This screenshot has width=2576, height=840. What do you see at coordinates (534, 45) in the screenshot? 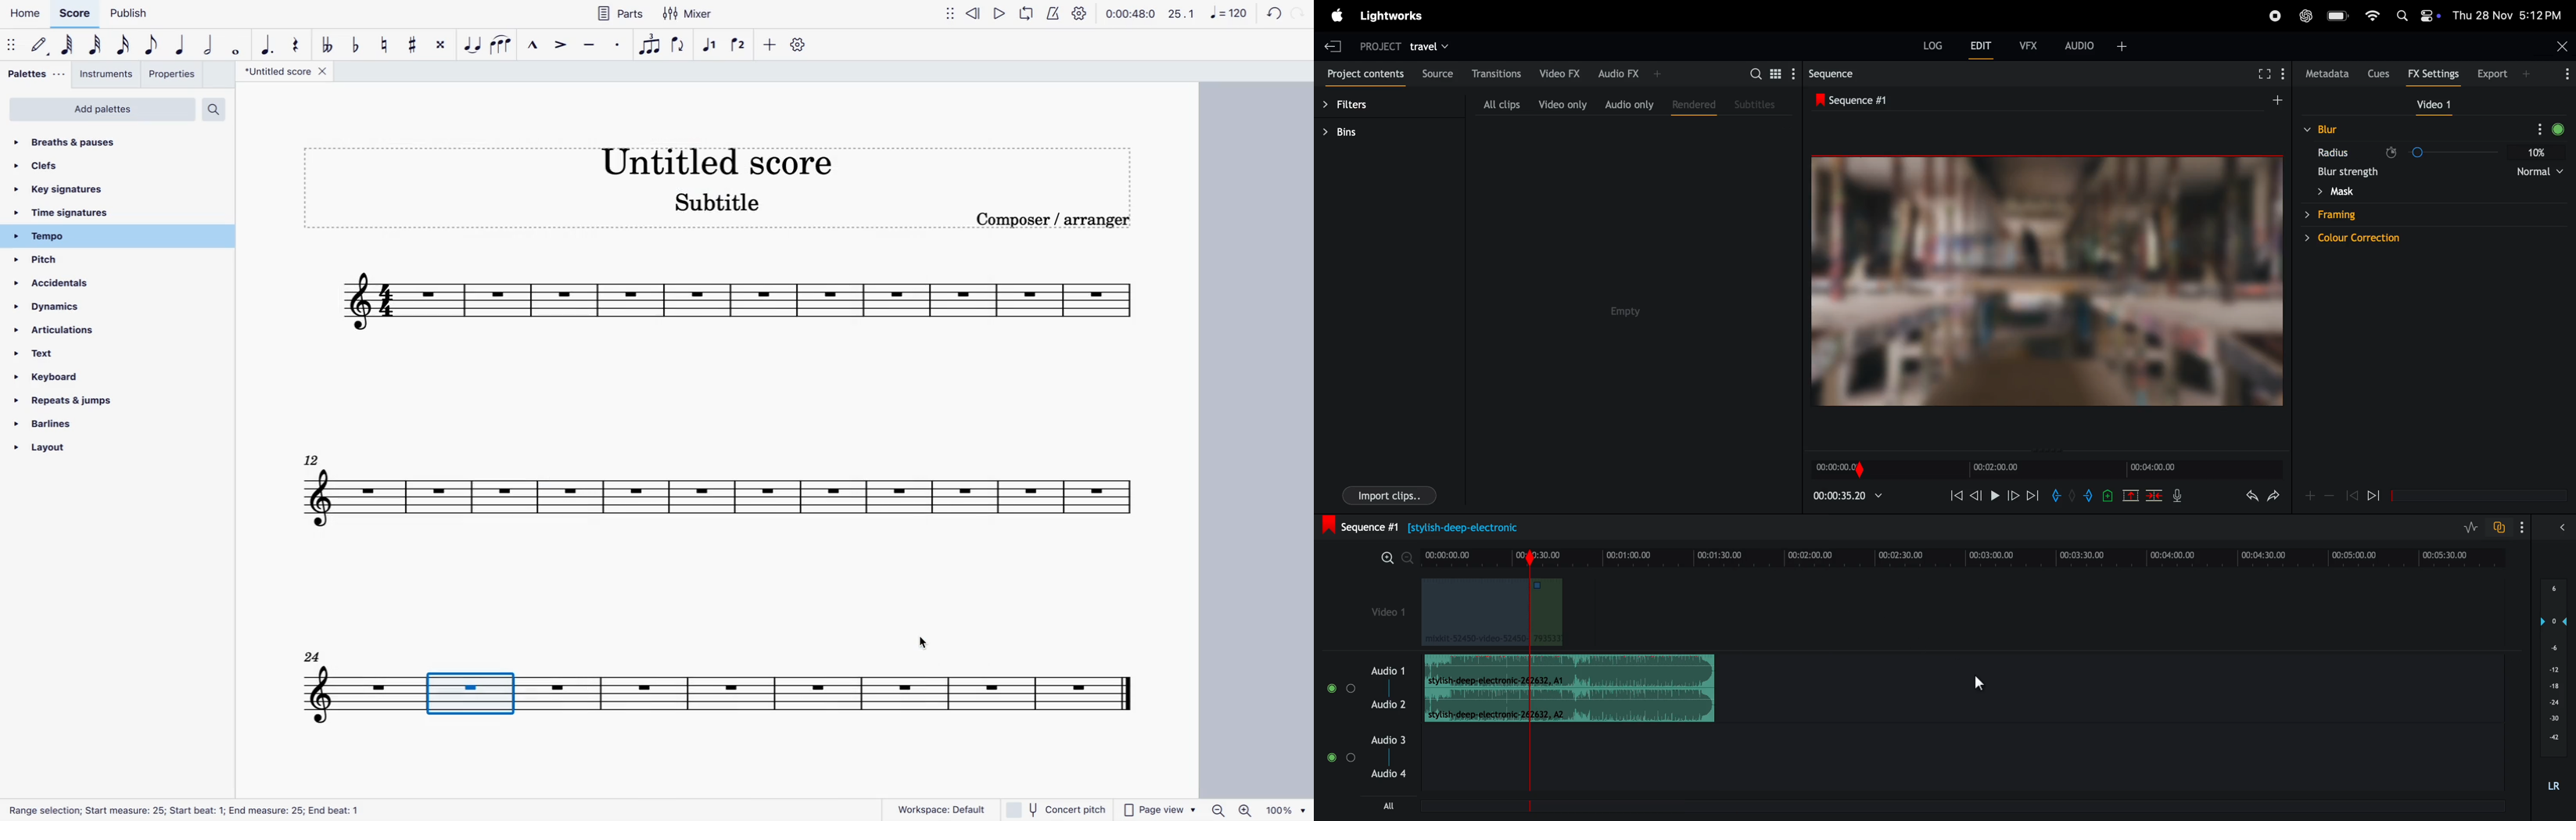
I see `marcato` at bounding box center [534, 45].